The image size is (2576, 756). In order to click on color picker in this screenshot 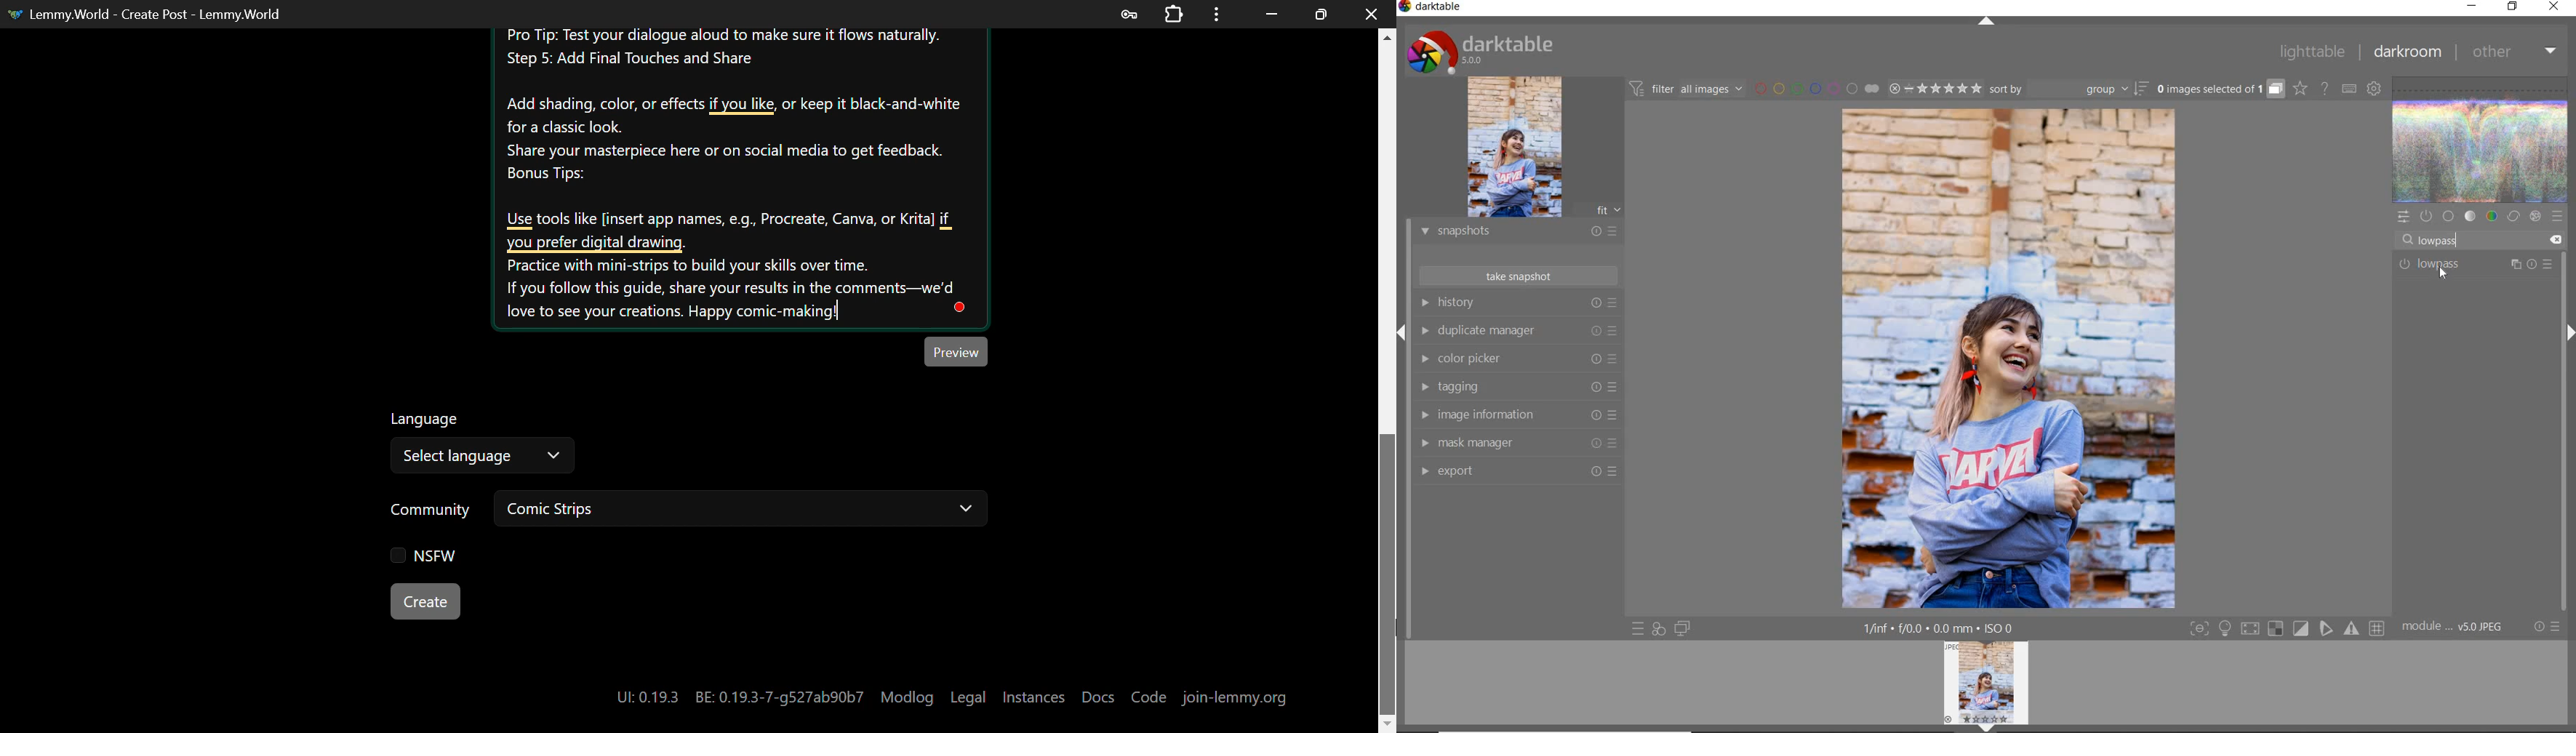, I will do `click(1516, 361)`.